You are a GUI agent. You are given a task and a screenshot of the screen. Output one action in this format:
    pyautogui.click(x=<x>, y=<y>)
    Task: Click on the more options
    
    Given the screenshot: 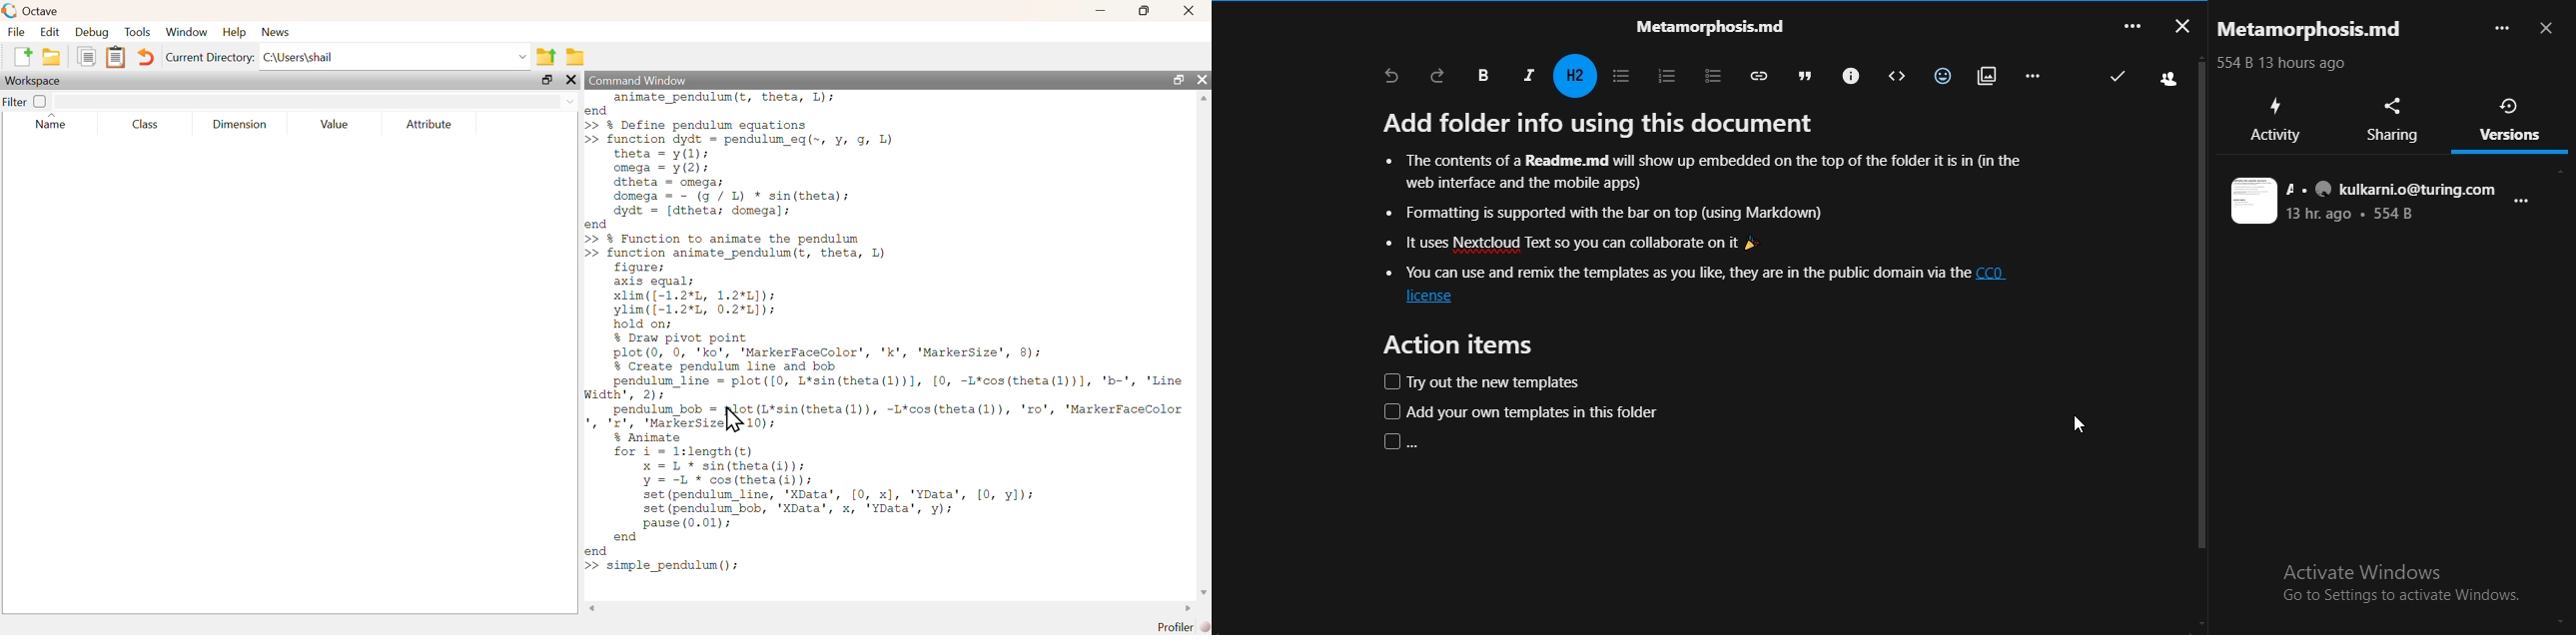 What is the action you would take?
    pyautogui.click(x=2526, y=208)
    